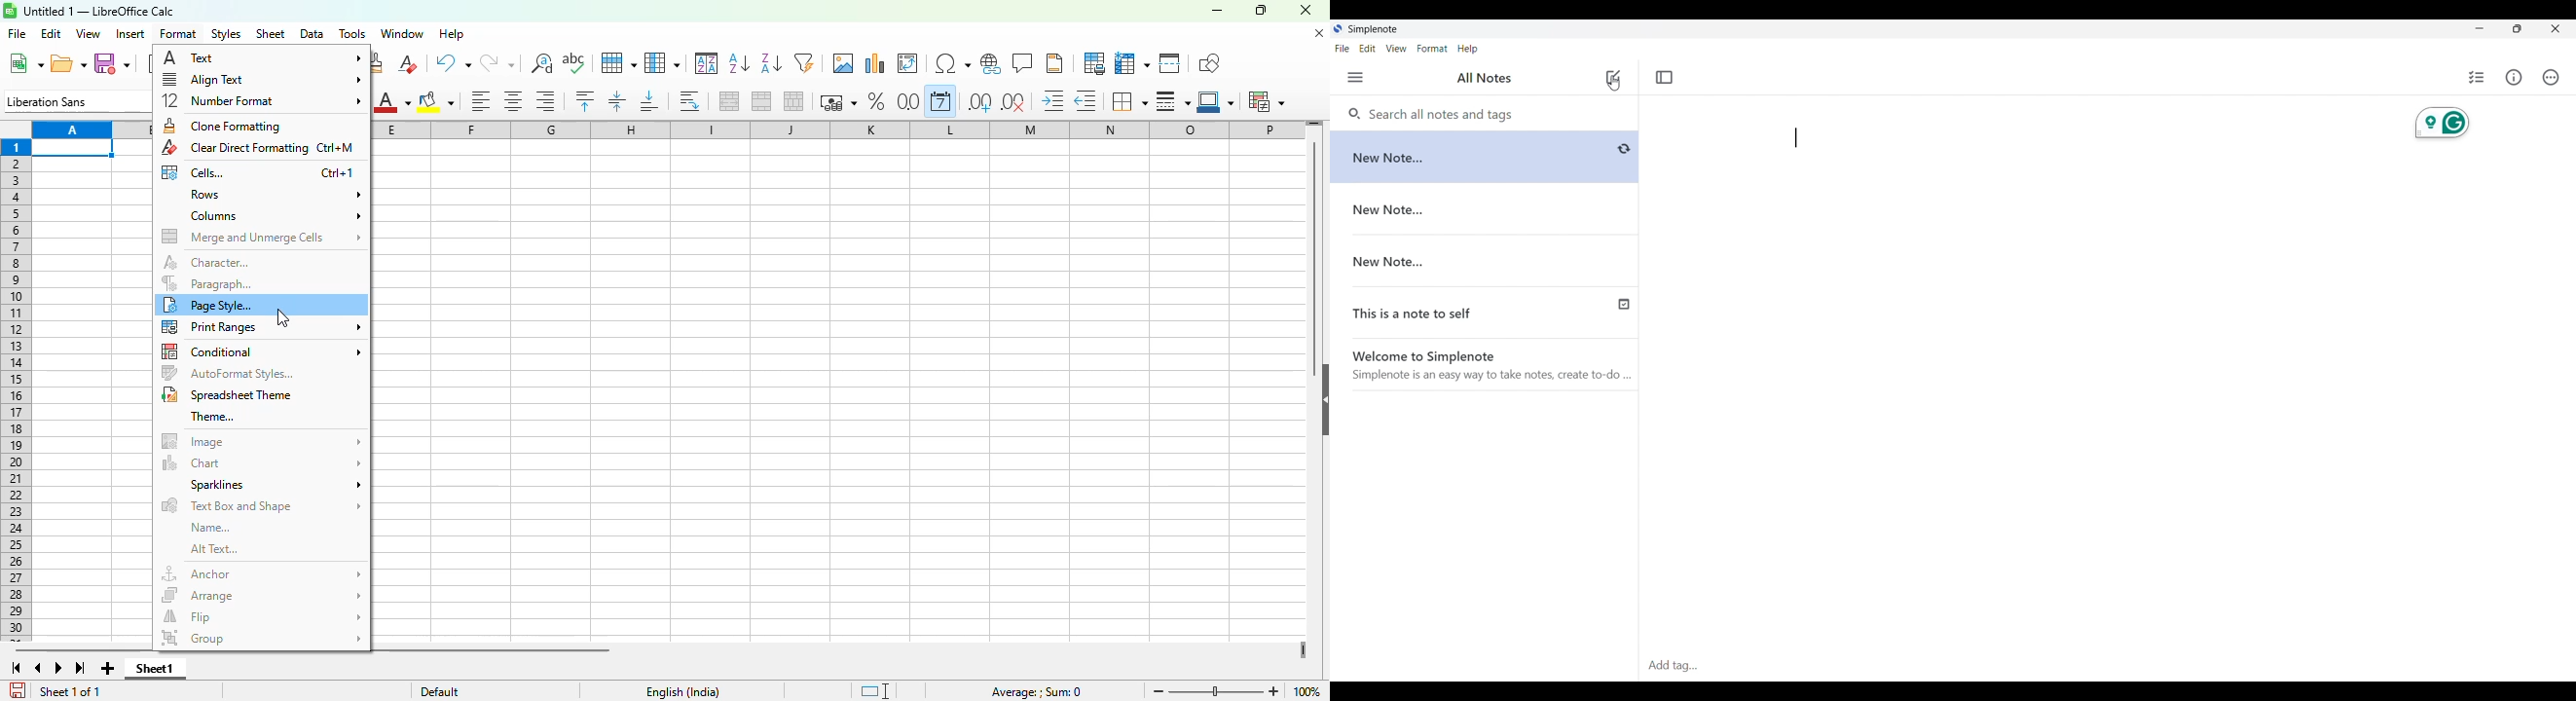 Image resolution: width=2576 pixels, height=728 pixels. I want to click on align left, so click(480, 101).